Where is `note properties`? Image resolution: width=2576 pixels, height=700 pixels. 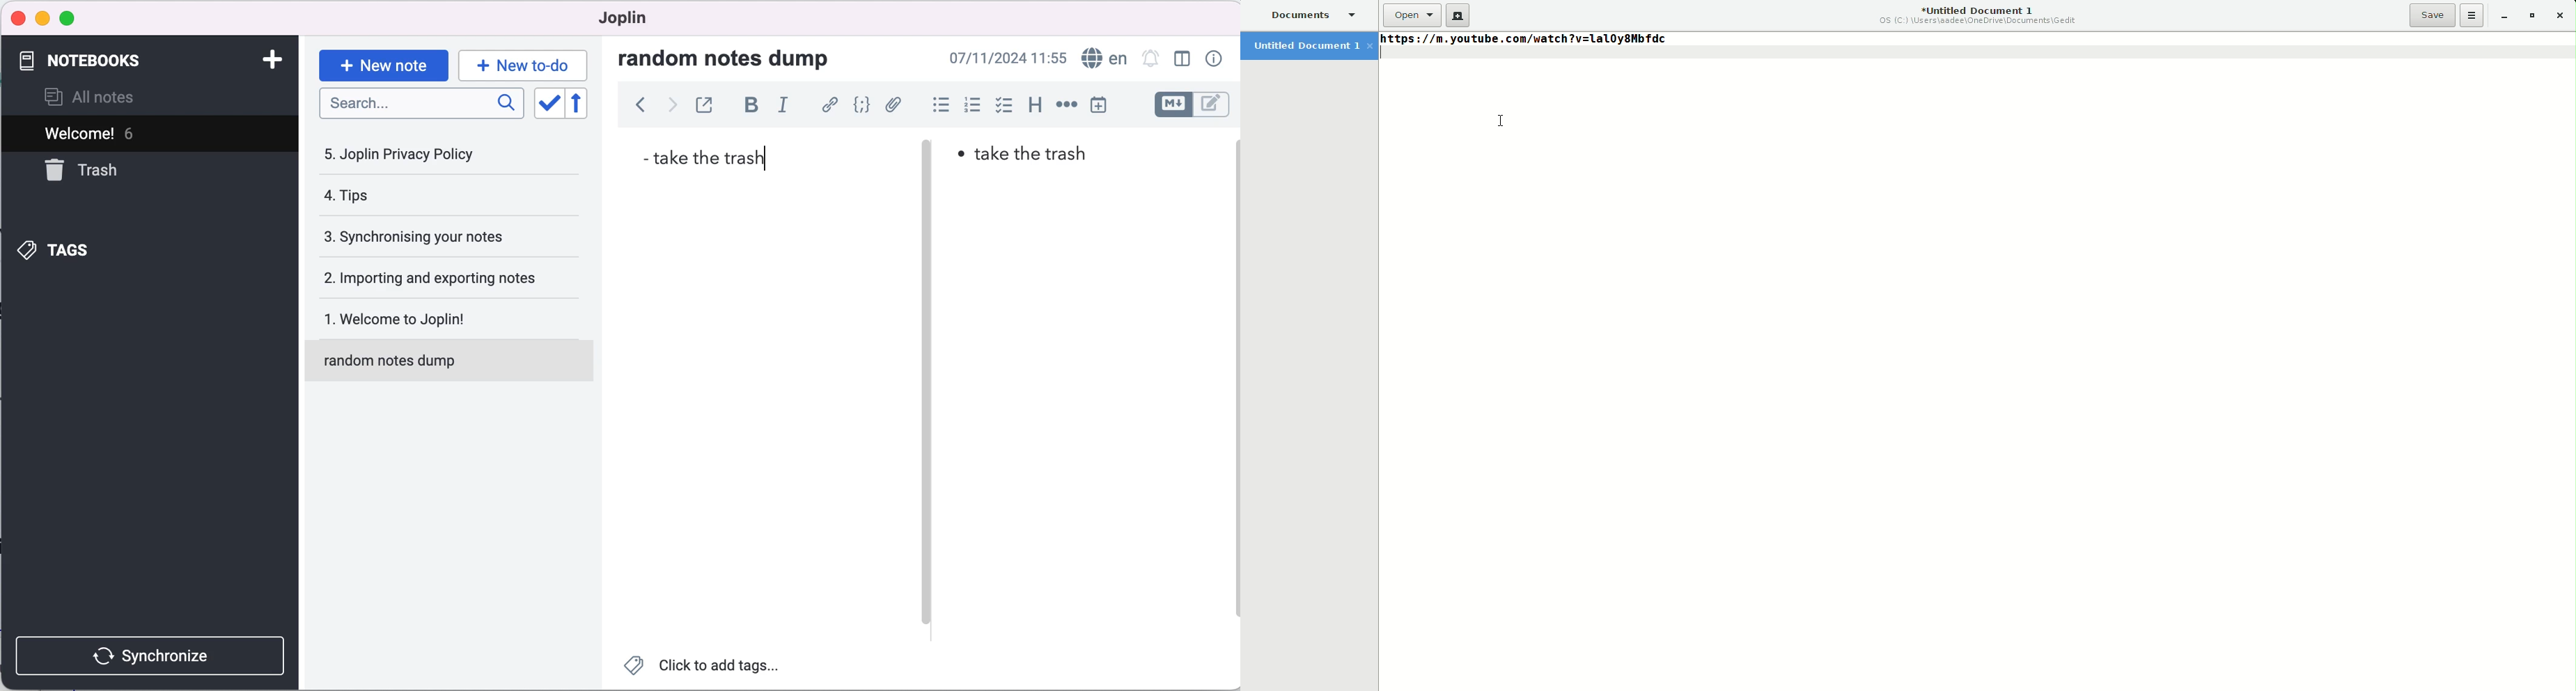
note properties is located at coordinates (1213, 60).